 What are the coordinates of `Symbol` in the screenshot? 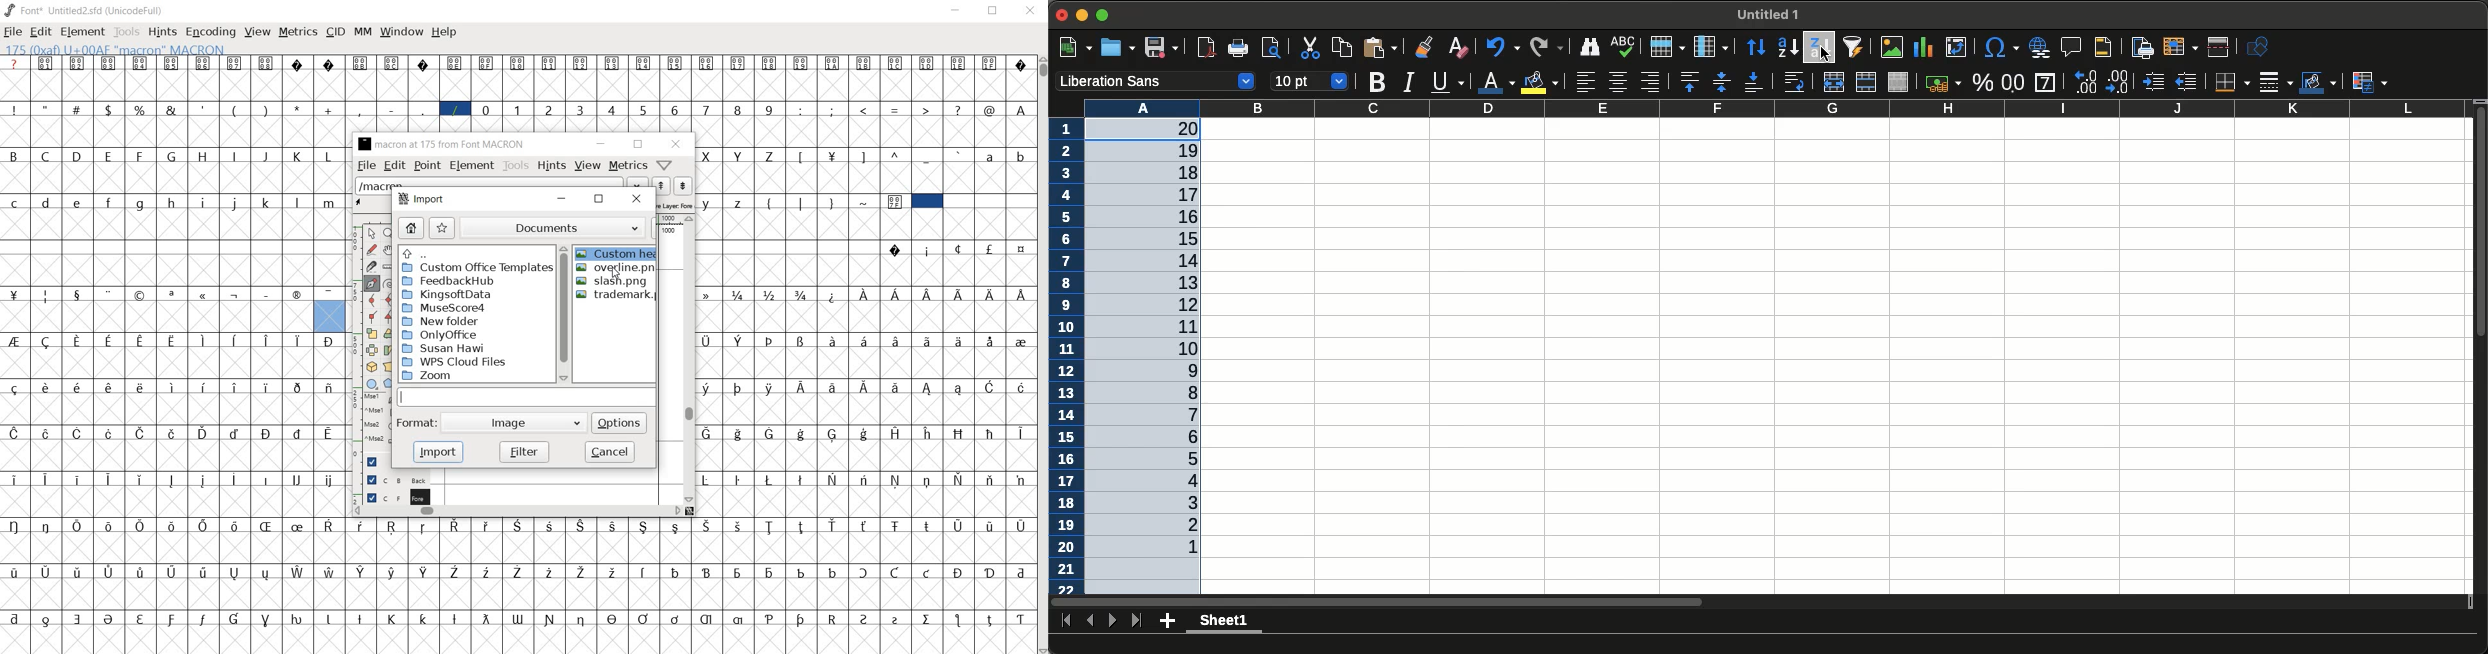 It's located at (896, 340).